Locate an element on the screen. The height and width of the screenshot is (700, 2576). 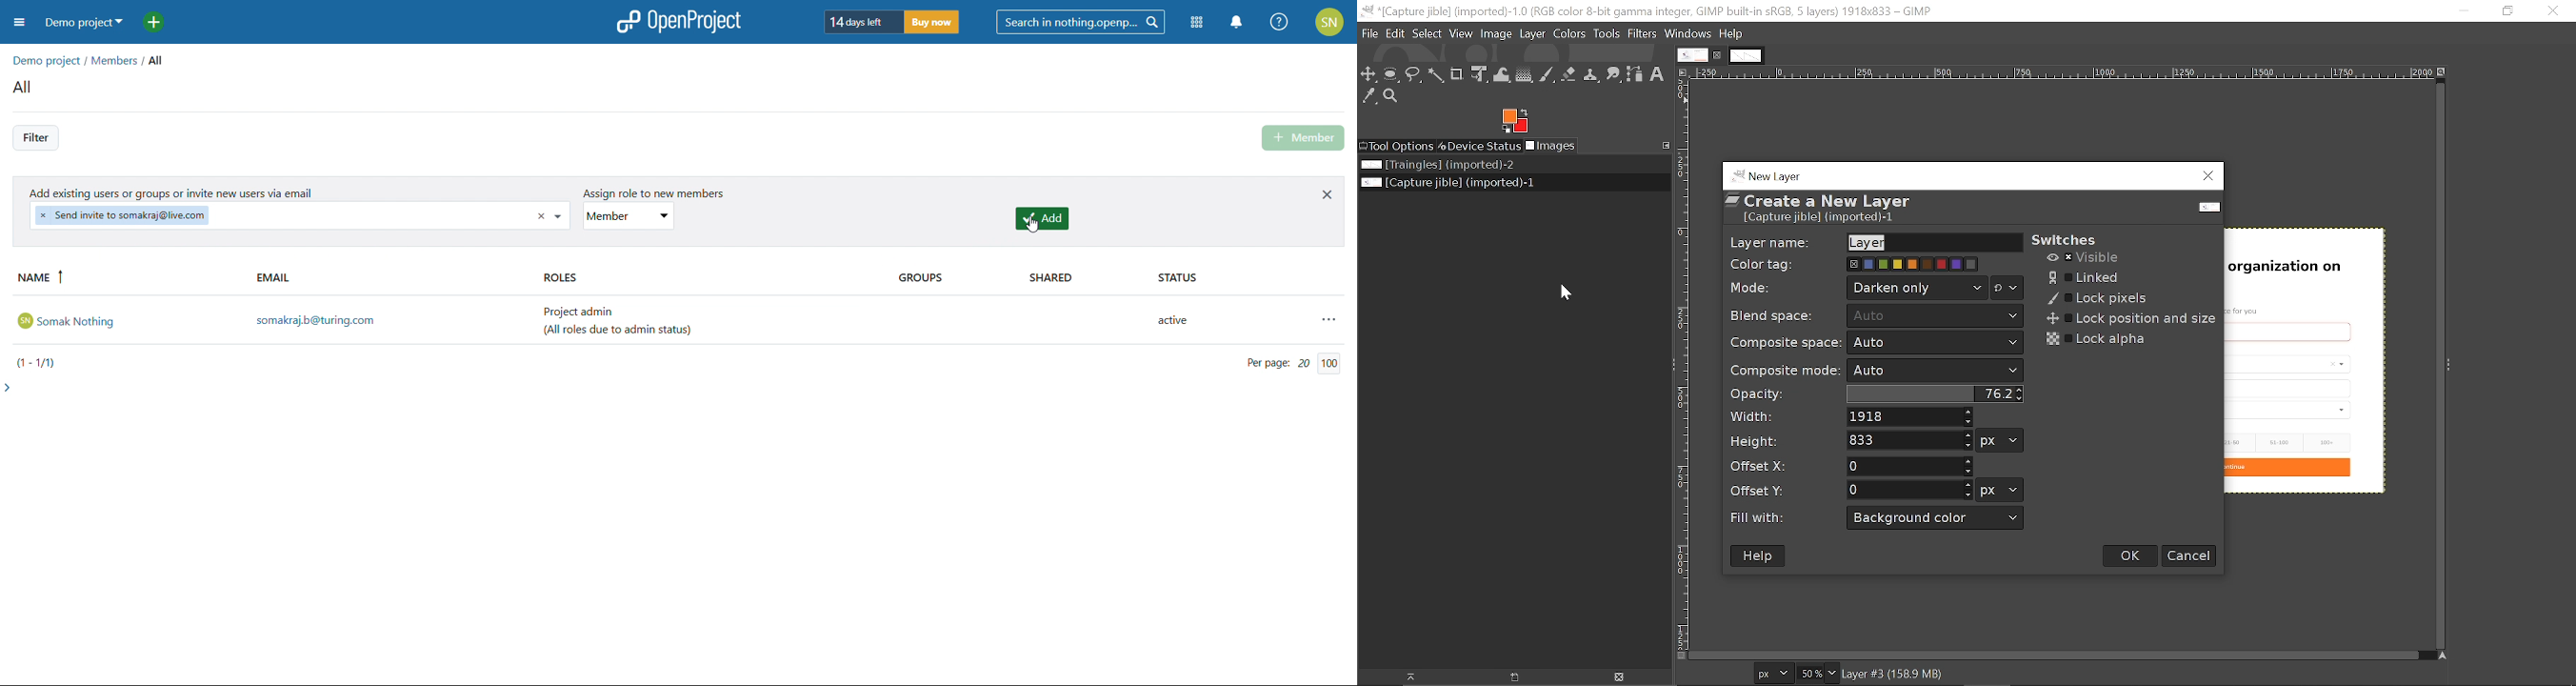
close drop down is located at coordinates (560, 216).